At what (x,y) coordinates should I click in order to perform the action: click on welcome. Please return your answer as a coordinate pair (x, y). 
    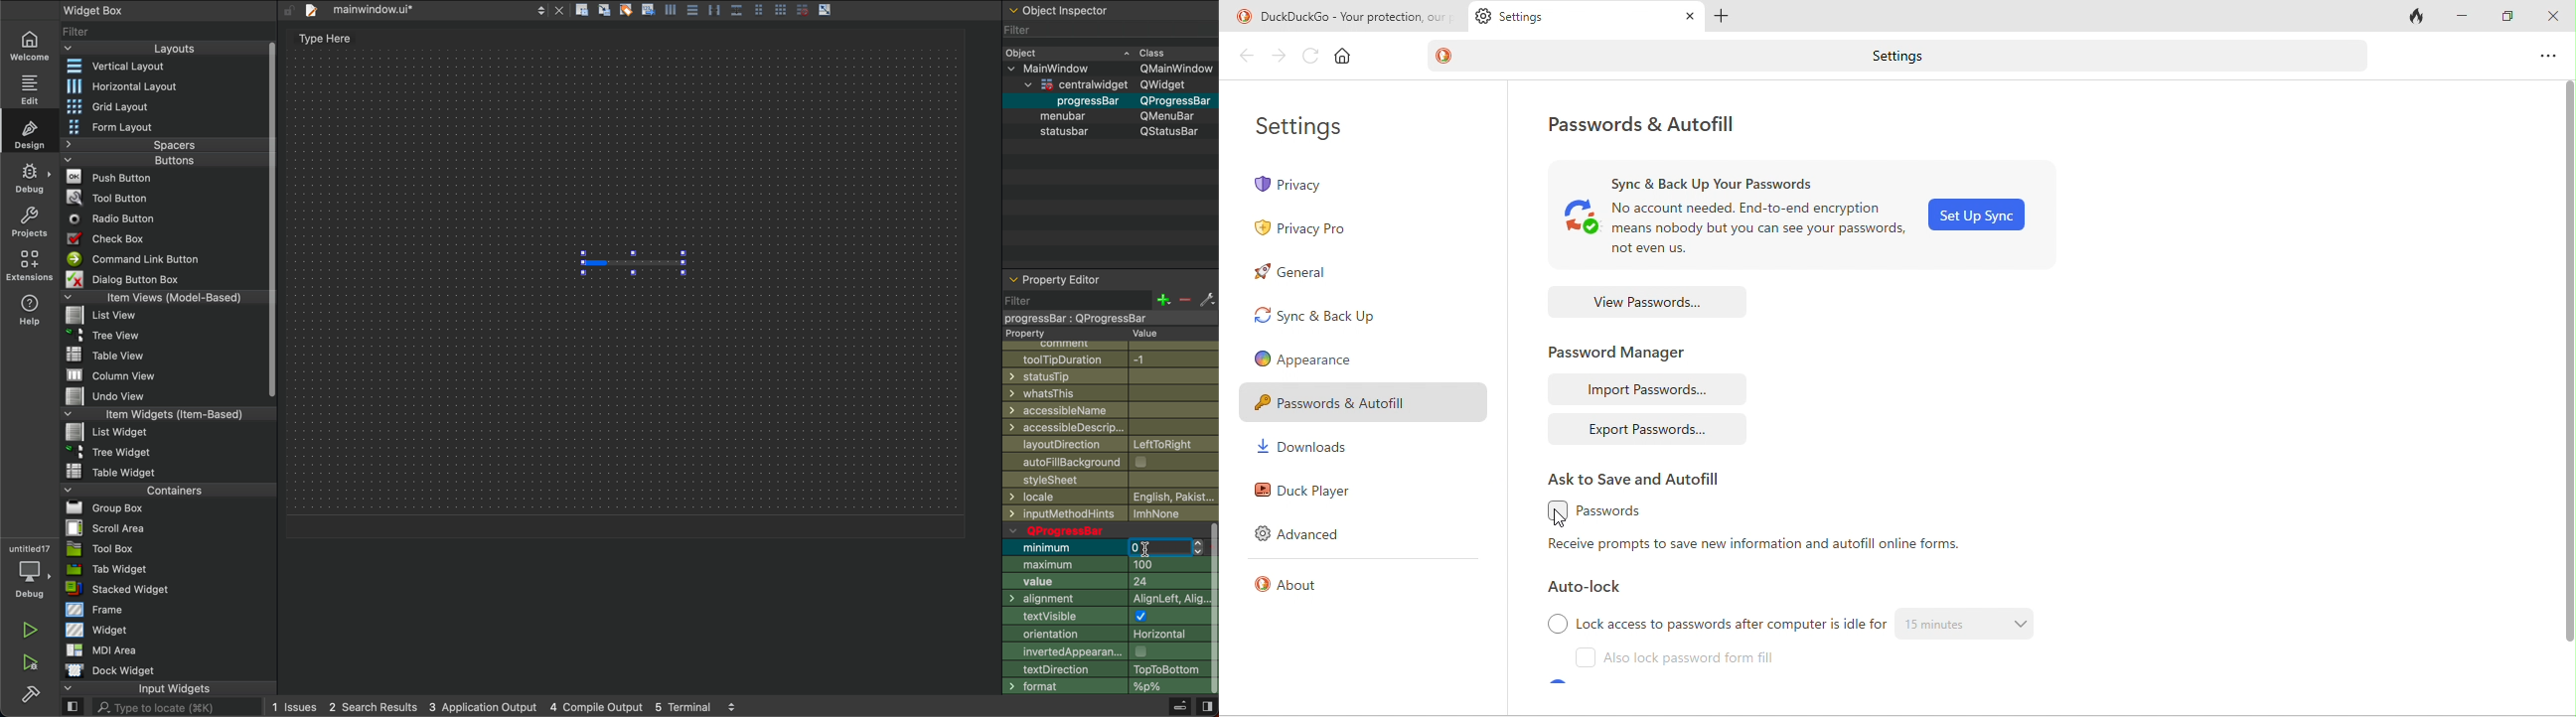
    Looking at the image, I should click on (28, 44).